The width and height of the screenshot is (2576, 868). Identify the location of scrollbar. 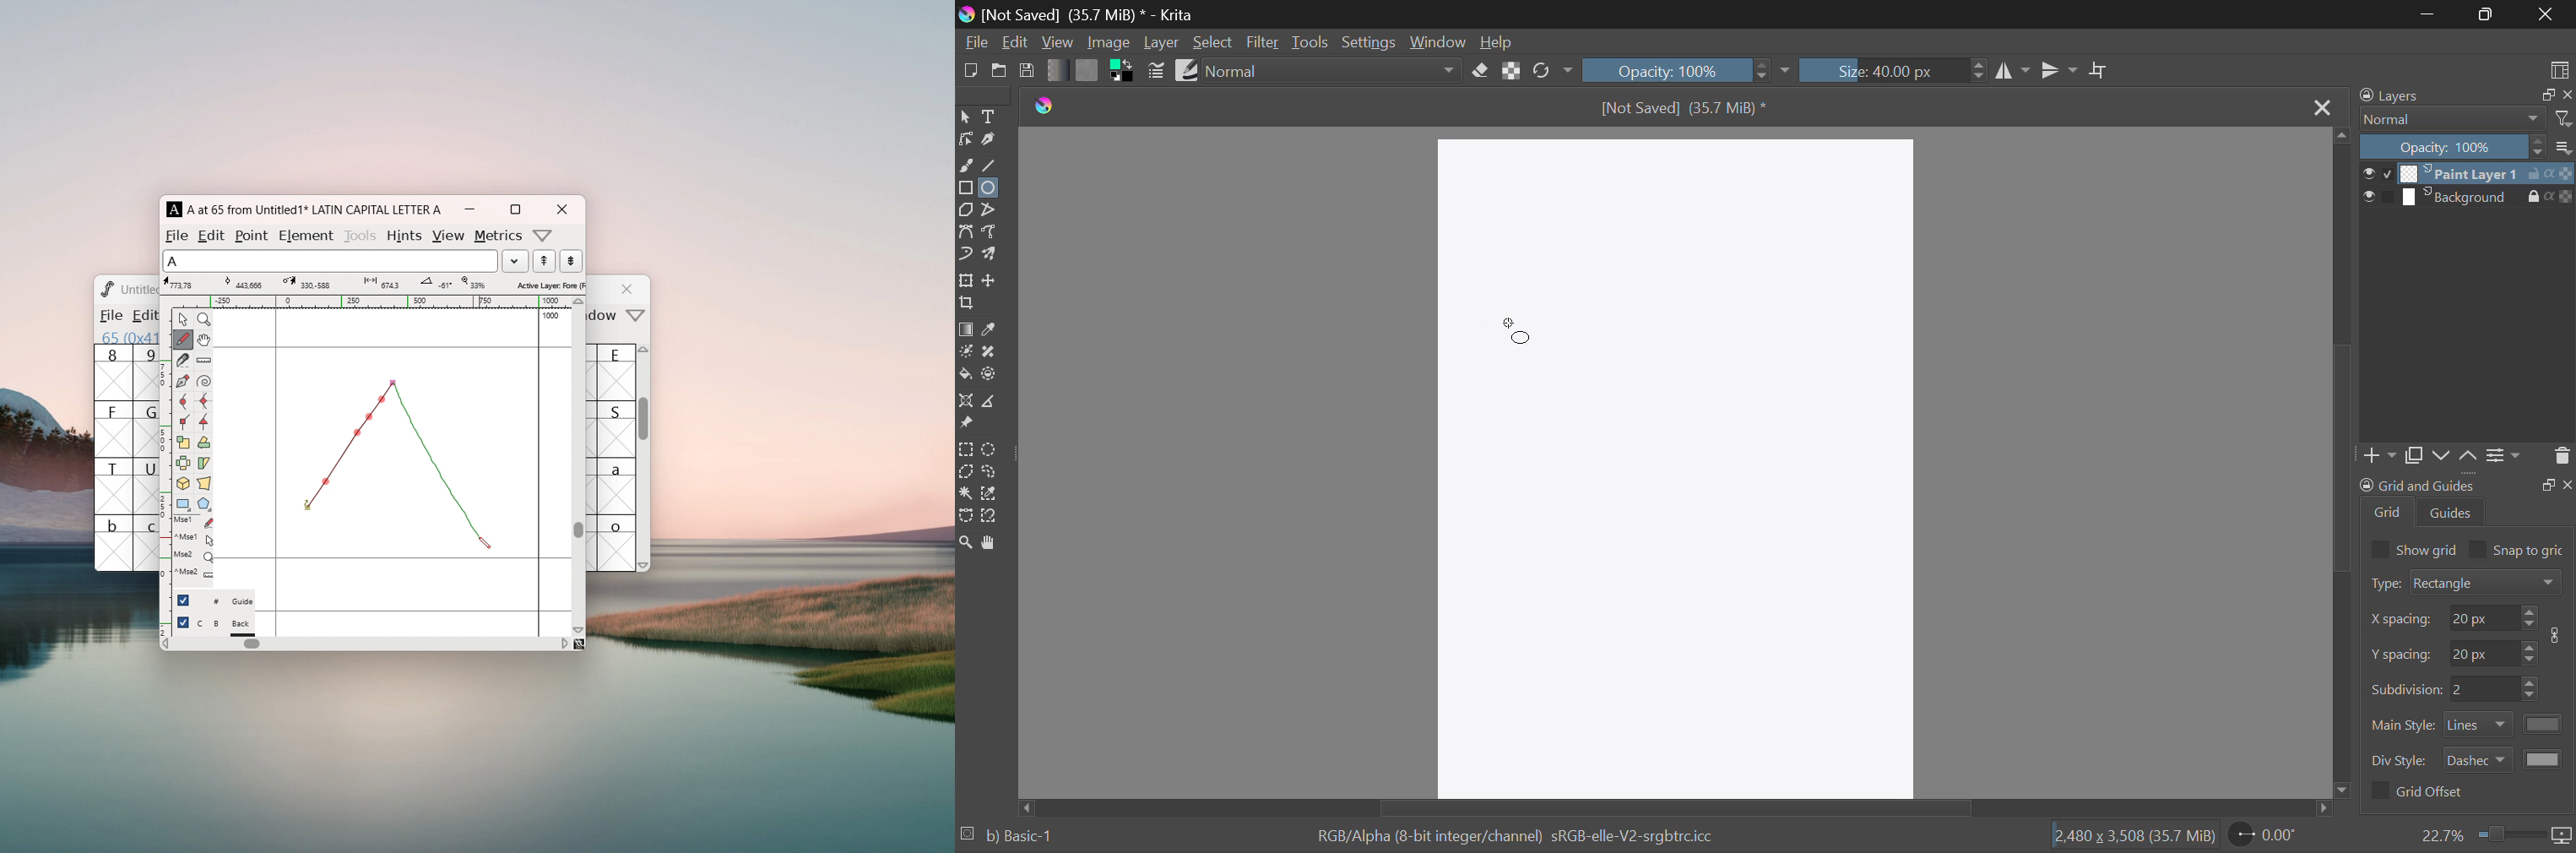
(644, 426).